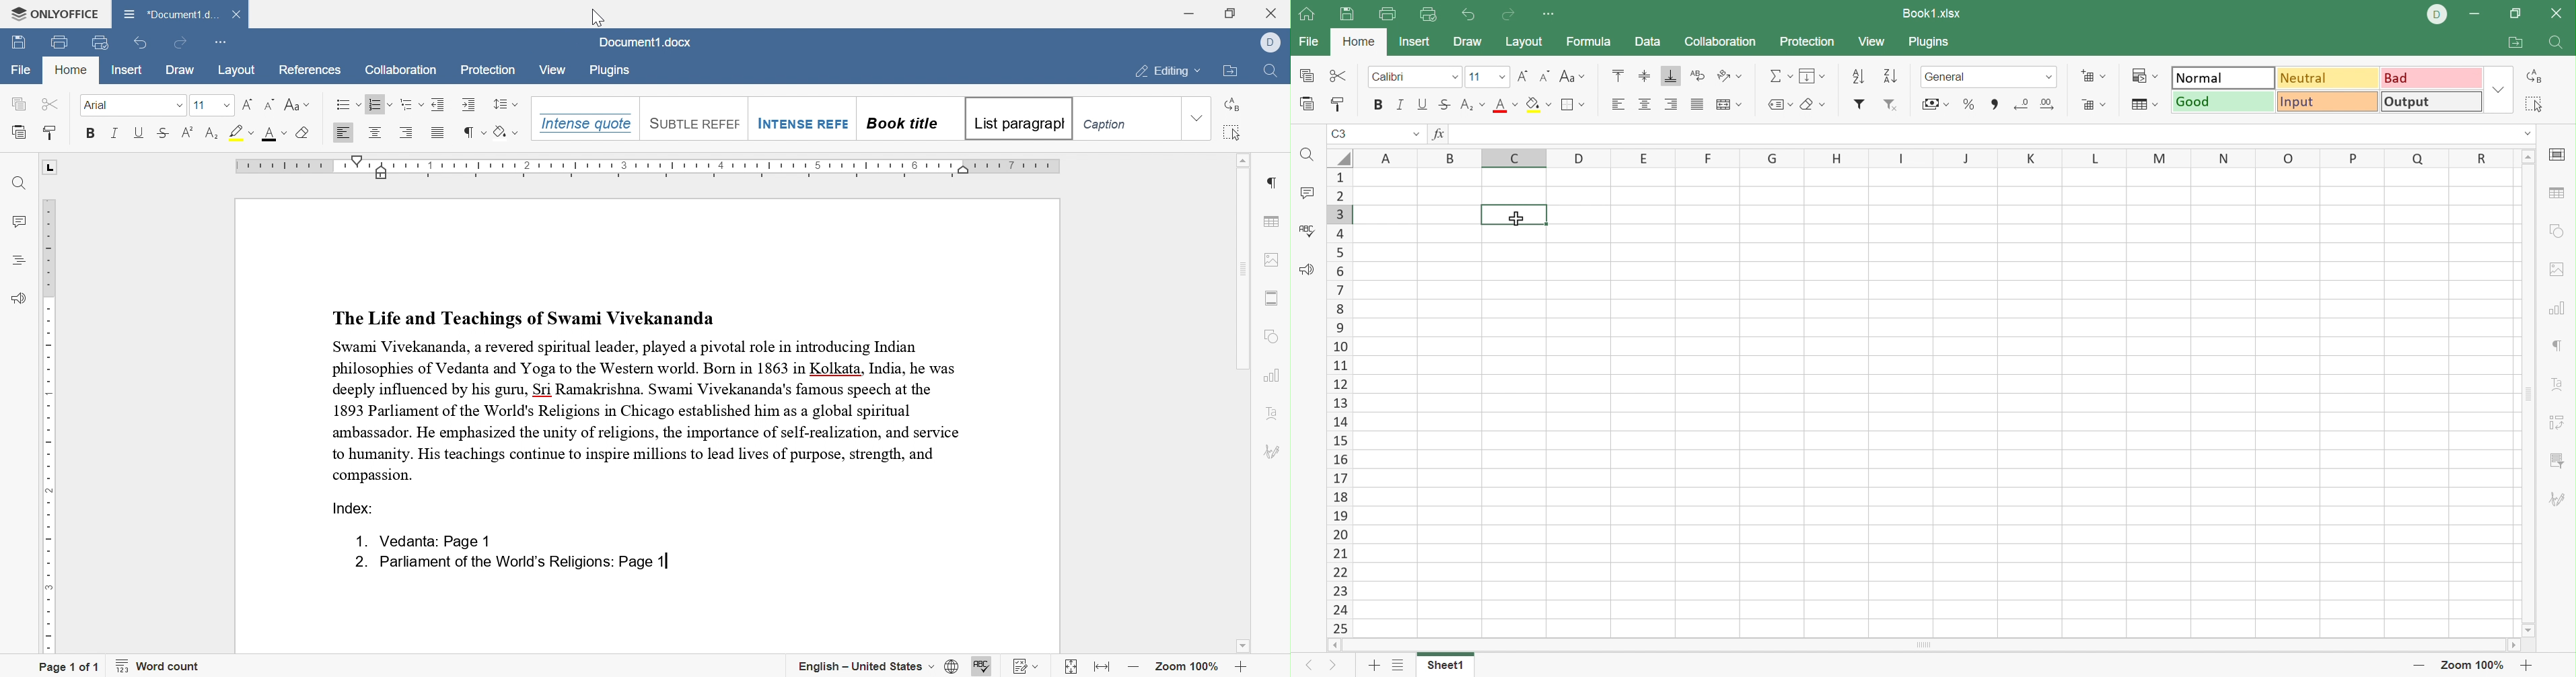 The image size is (2576, 700). Describe the element at coordinates (142, 44) in the screenshot. I see `undo` at that location.